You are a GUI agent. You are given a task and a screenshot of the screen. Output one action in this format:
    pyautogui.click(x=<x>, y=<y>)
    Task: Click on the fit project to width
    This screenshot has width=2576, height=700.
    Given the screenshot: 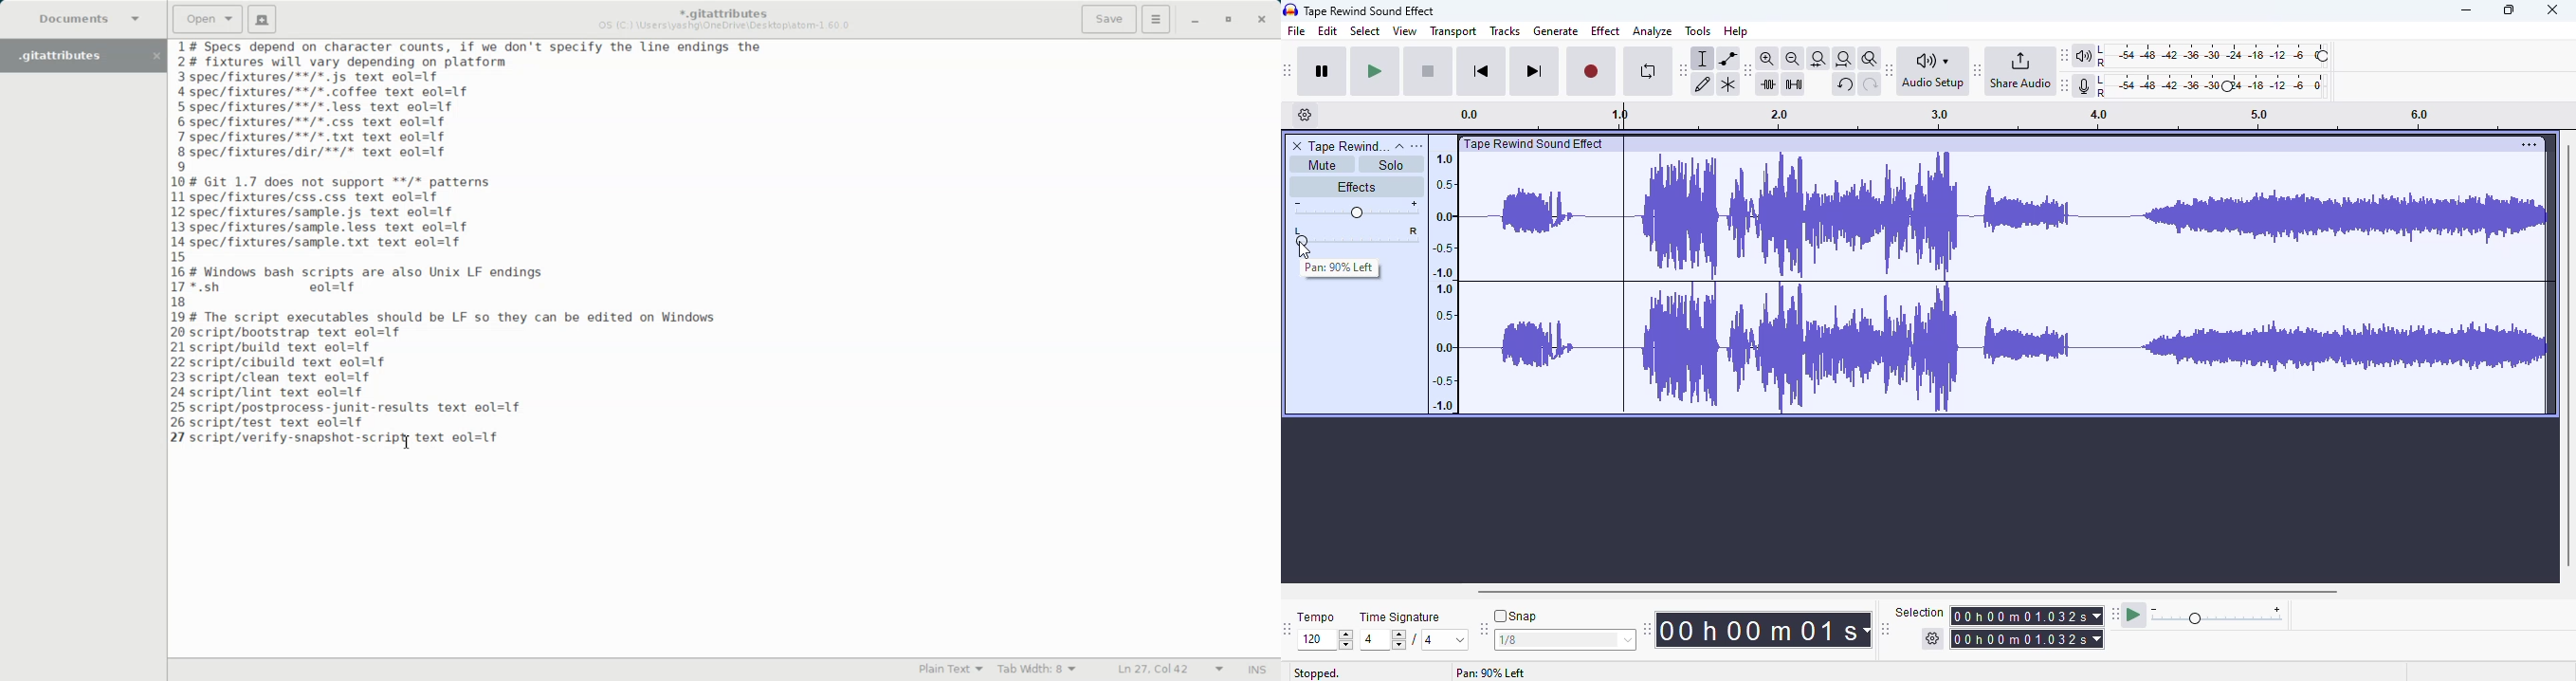 What is the action you would take?
    pyautogui.click(x=1844, y=59)
    